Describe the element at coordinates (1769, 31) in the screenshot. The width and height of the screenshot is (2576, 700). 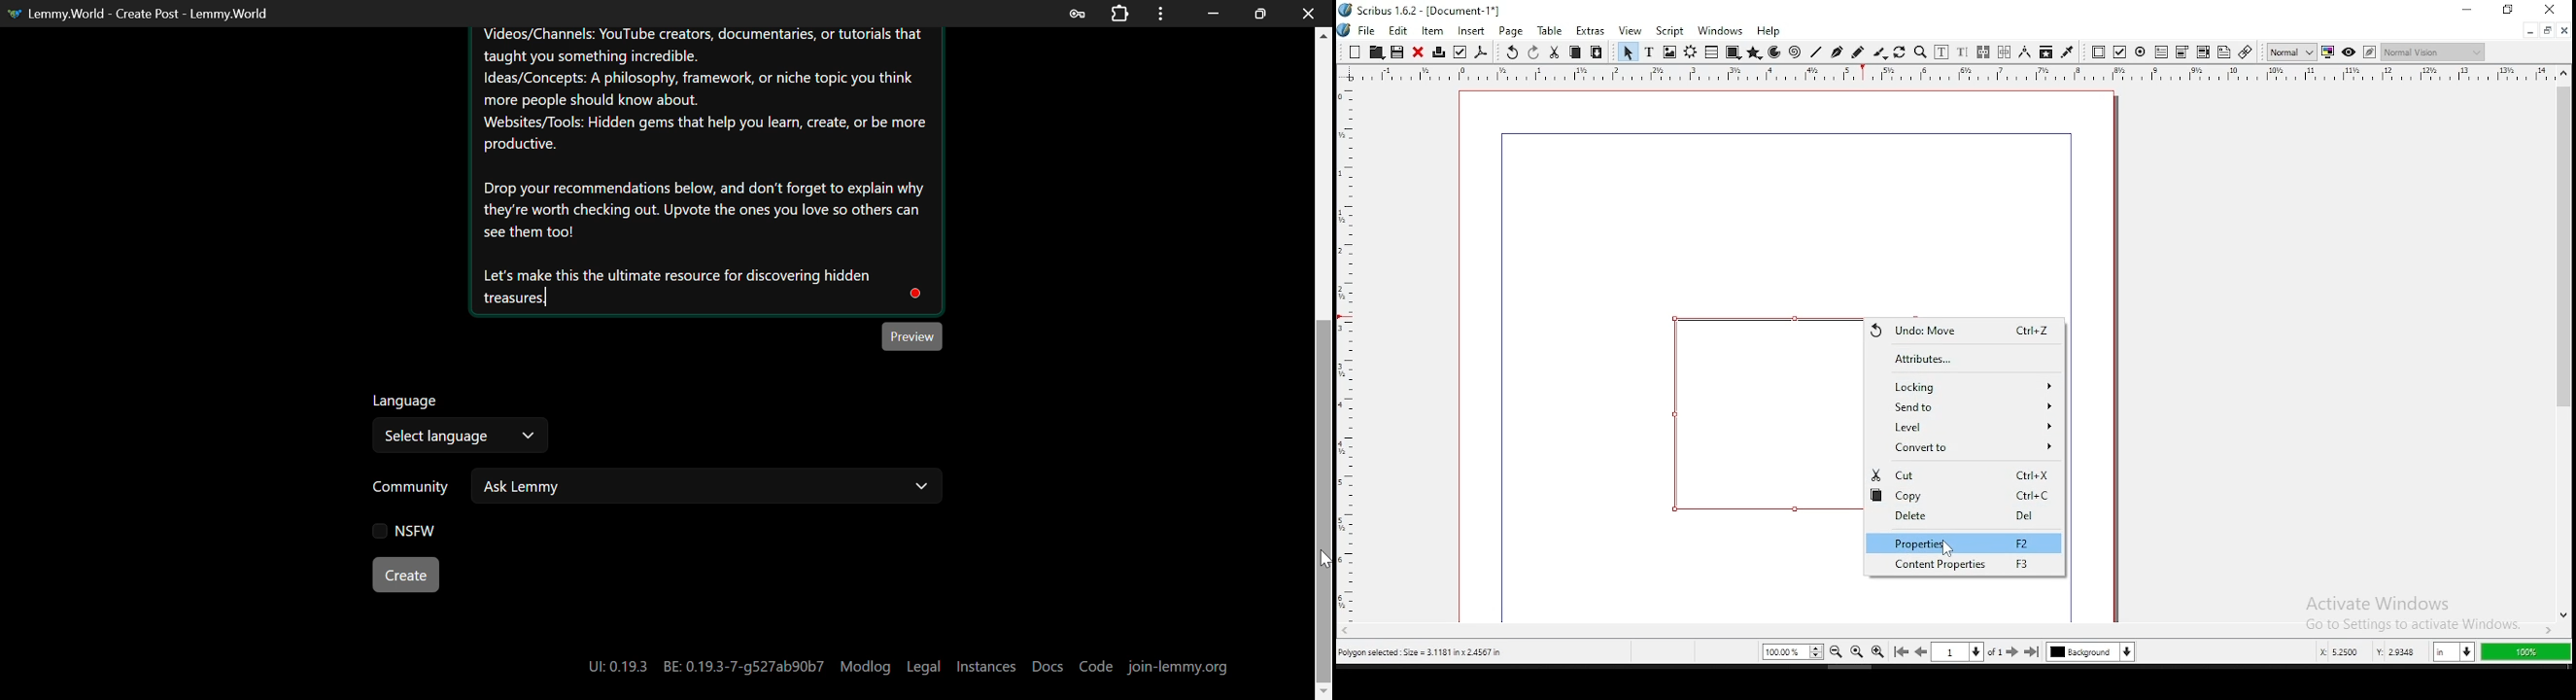
I see `help` at that location.